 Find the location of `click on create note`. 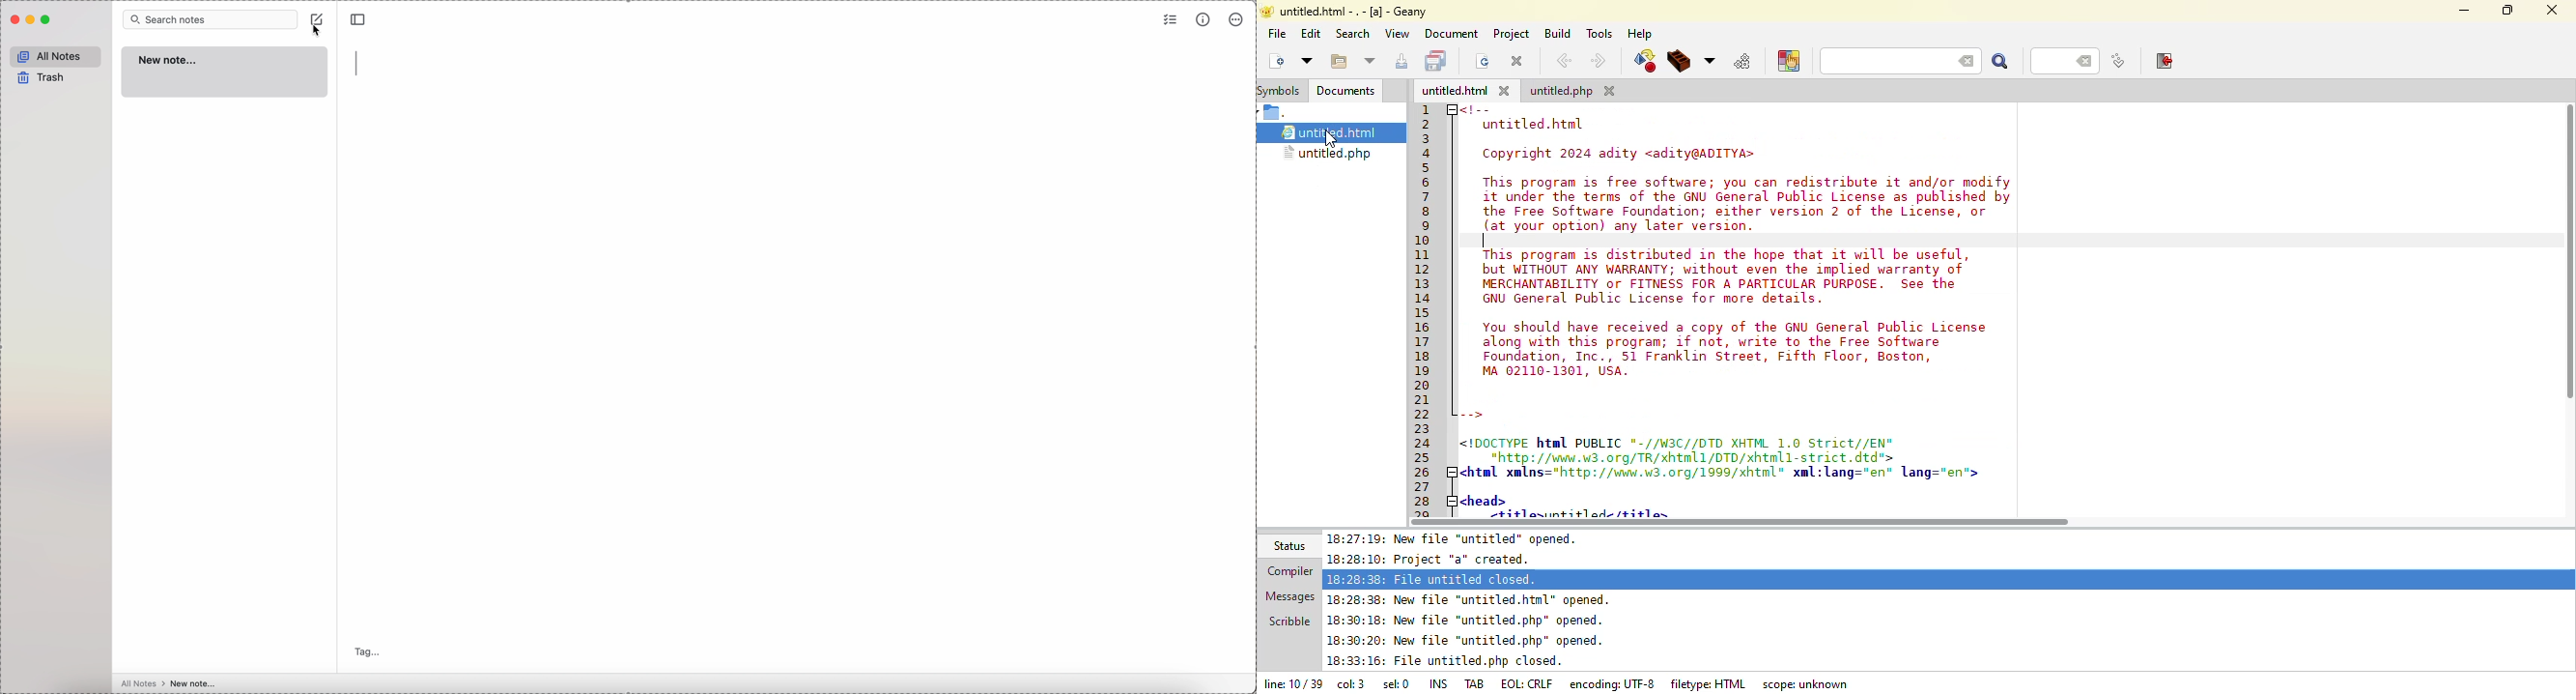

click on create note is located at coordinates (318, 25).